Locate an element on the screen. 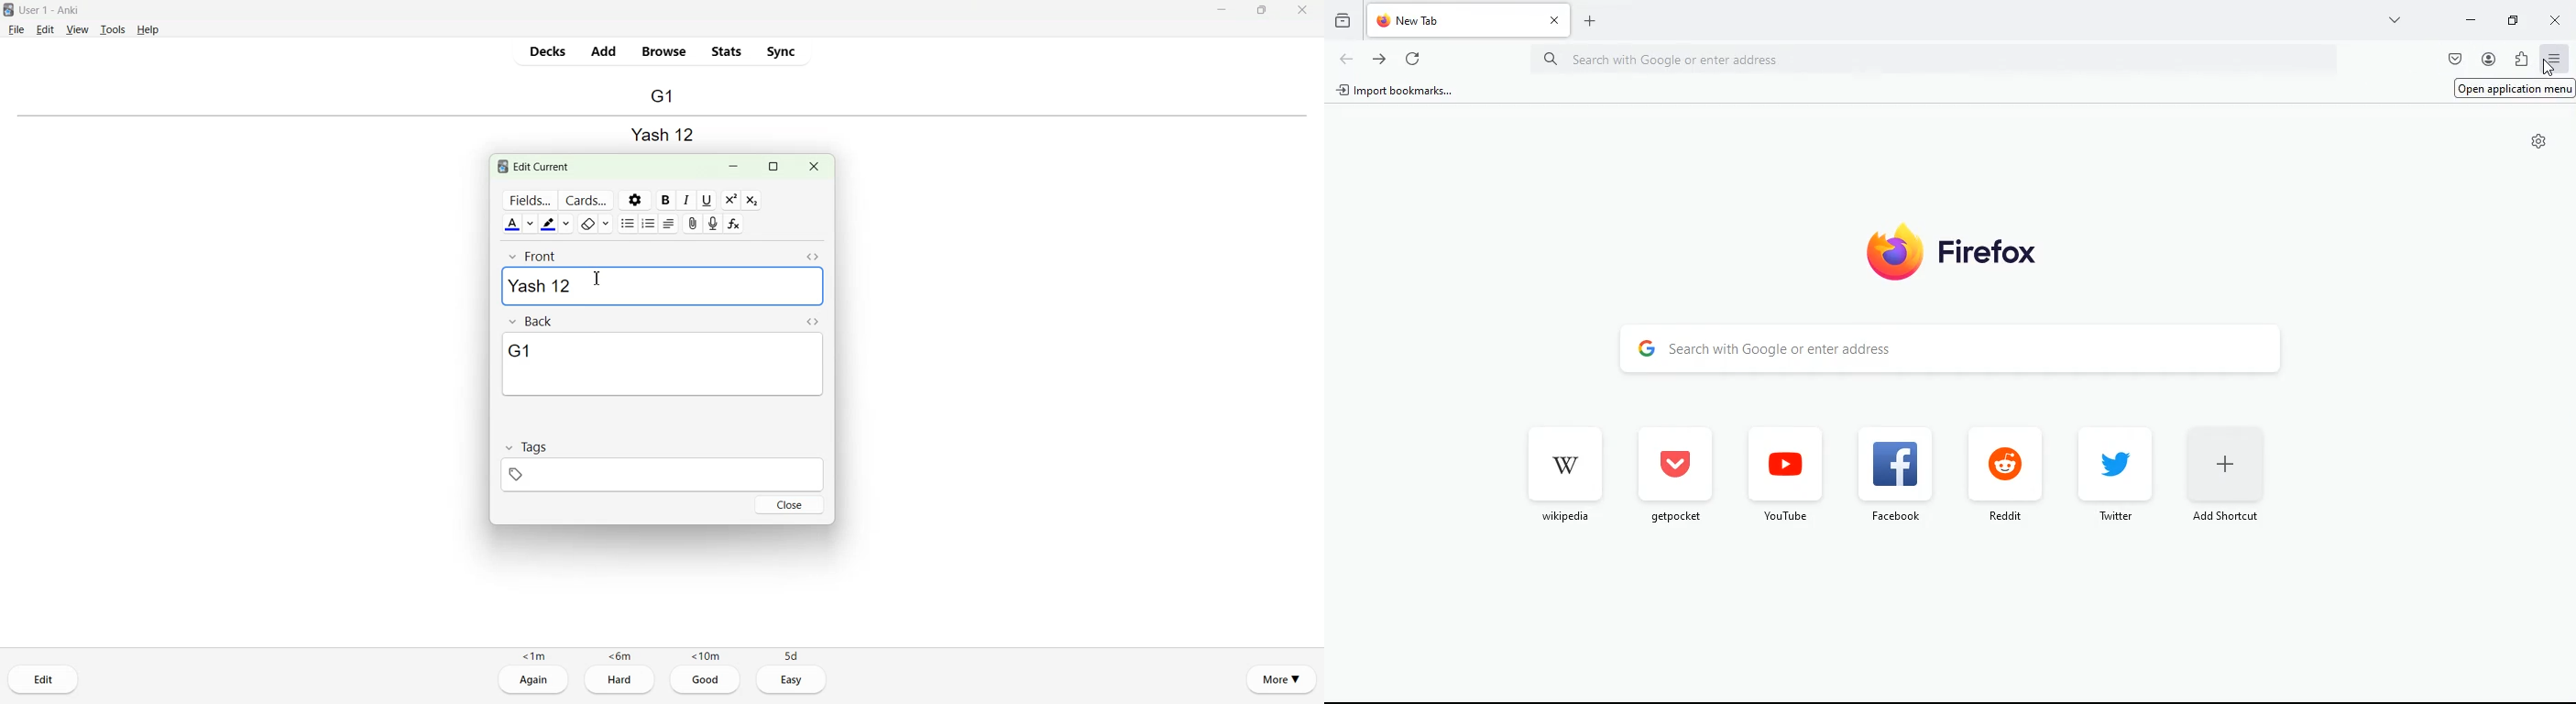 The height and width of the screenshot is (728, 2576). Change color is located at coordinates (569, 224).